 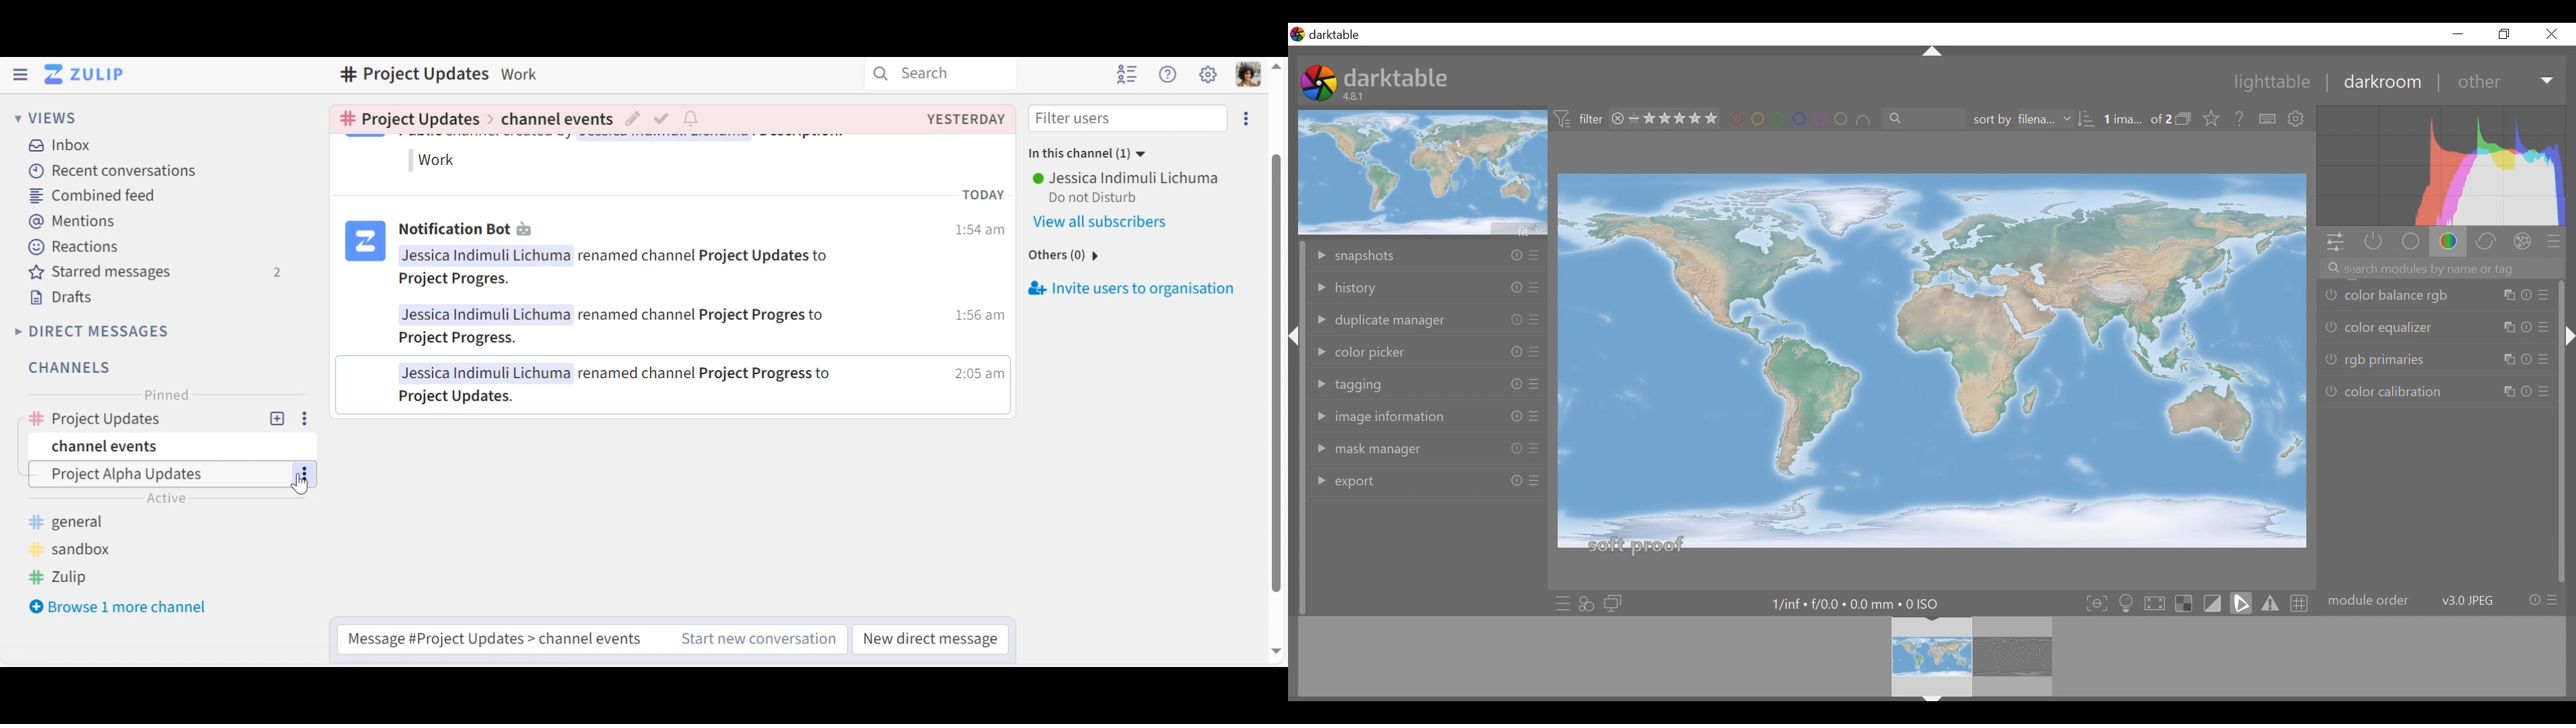 What do you see at coordinates (2372, 243) in the screenshot?
I see `show active modules ` at bounding box center [2372, 243].